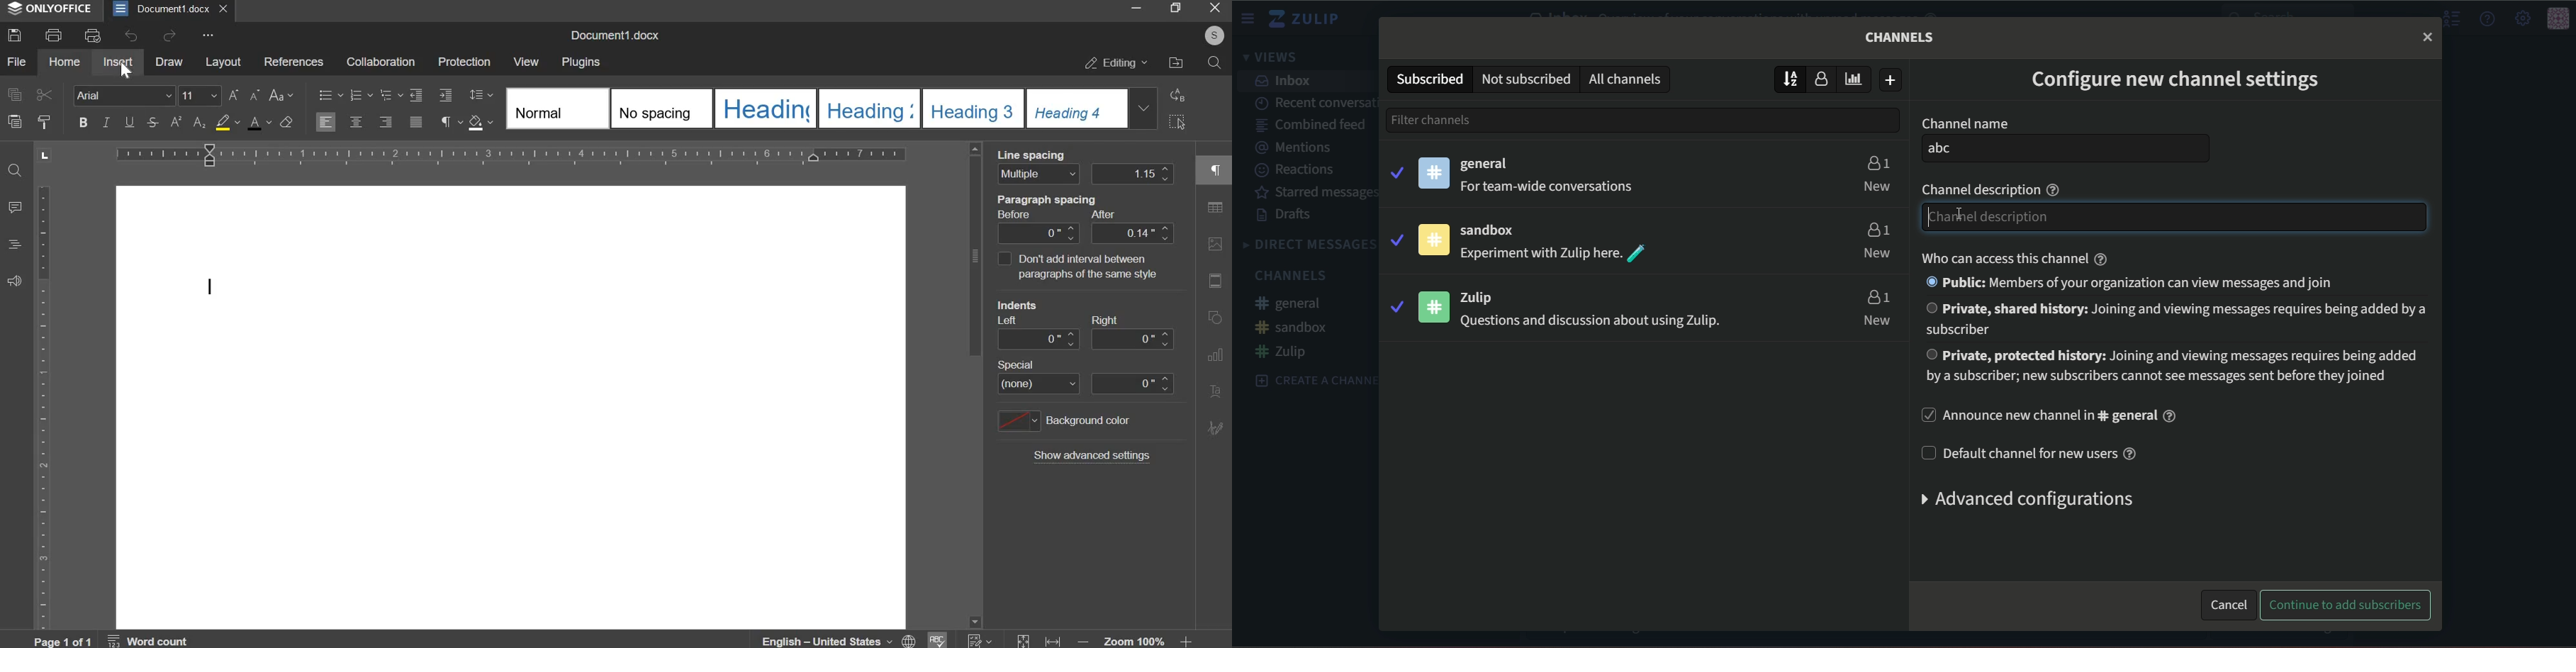  I want to click on users, so click(1876, 228).